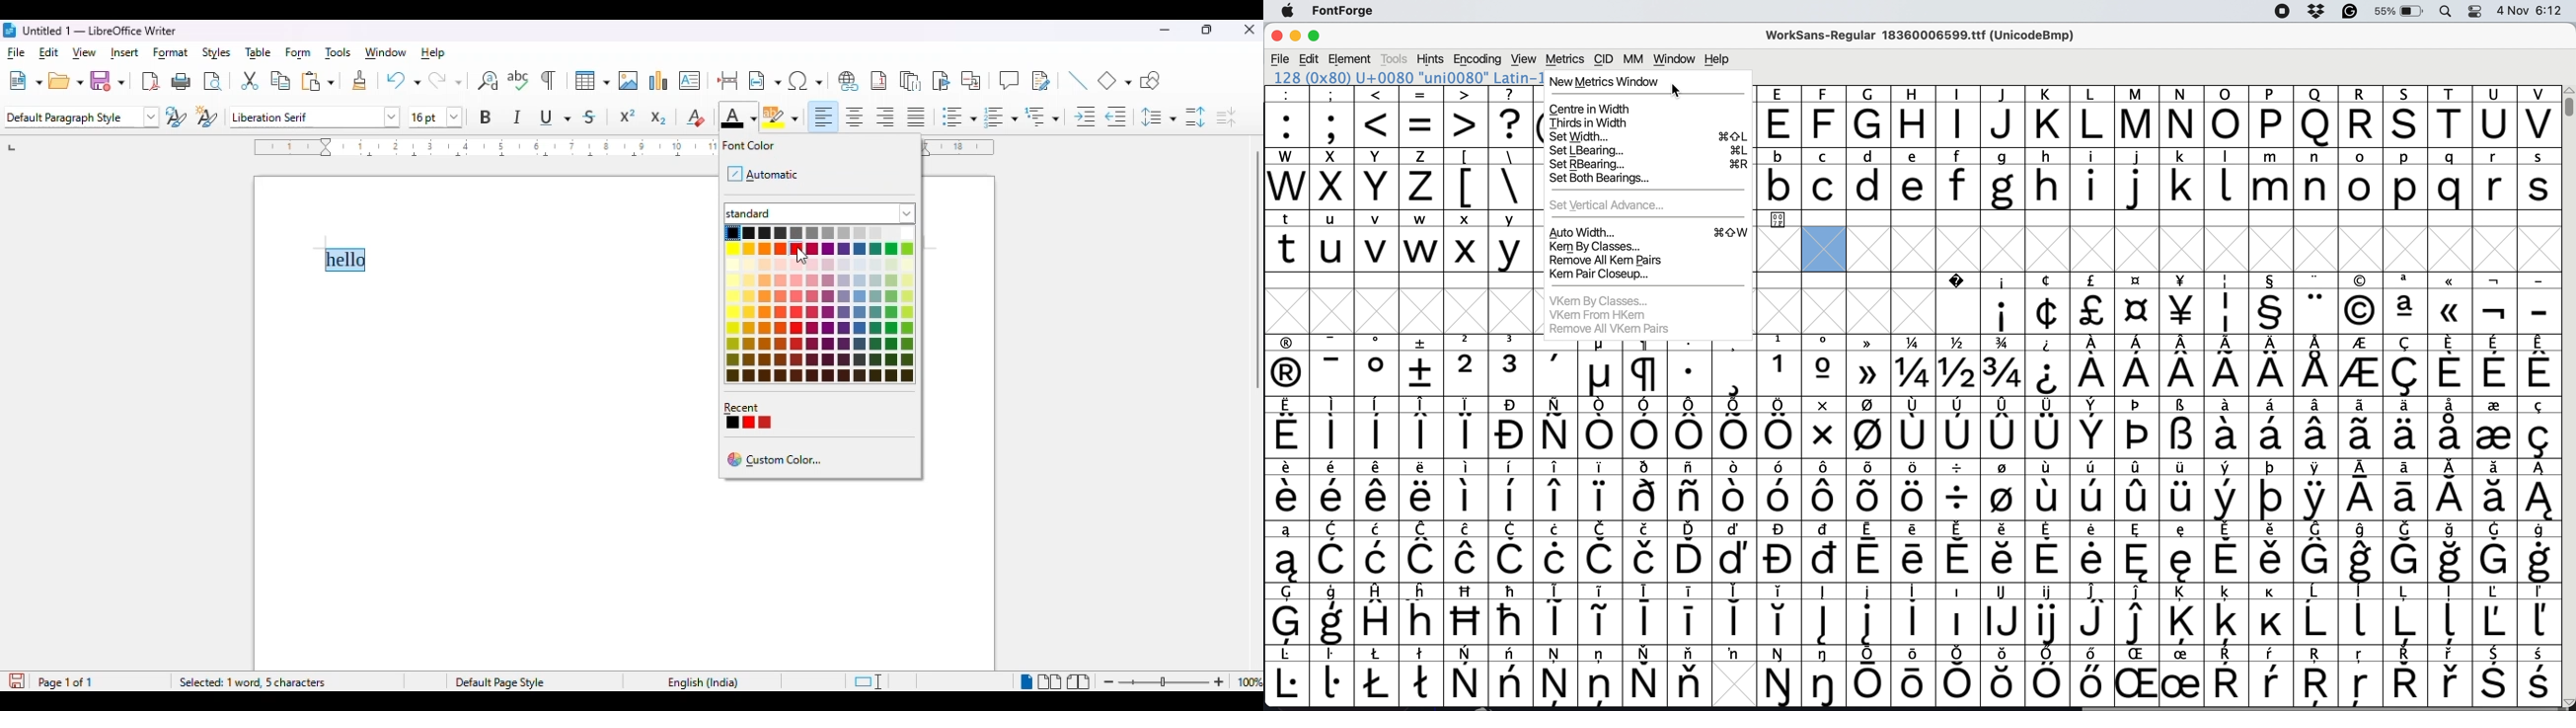 The height and width of the screenshot is (728, 2576). Describe the element at coordinates (821, 305) in the screenshot. I see `colors` at that location.